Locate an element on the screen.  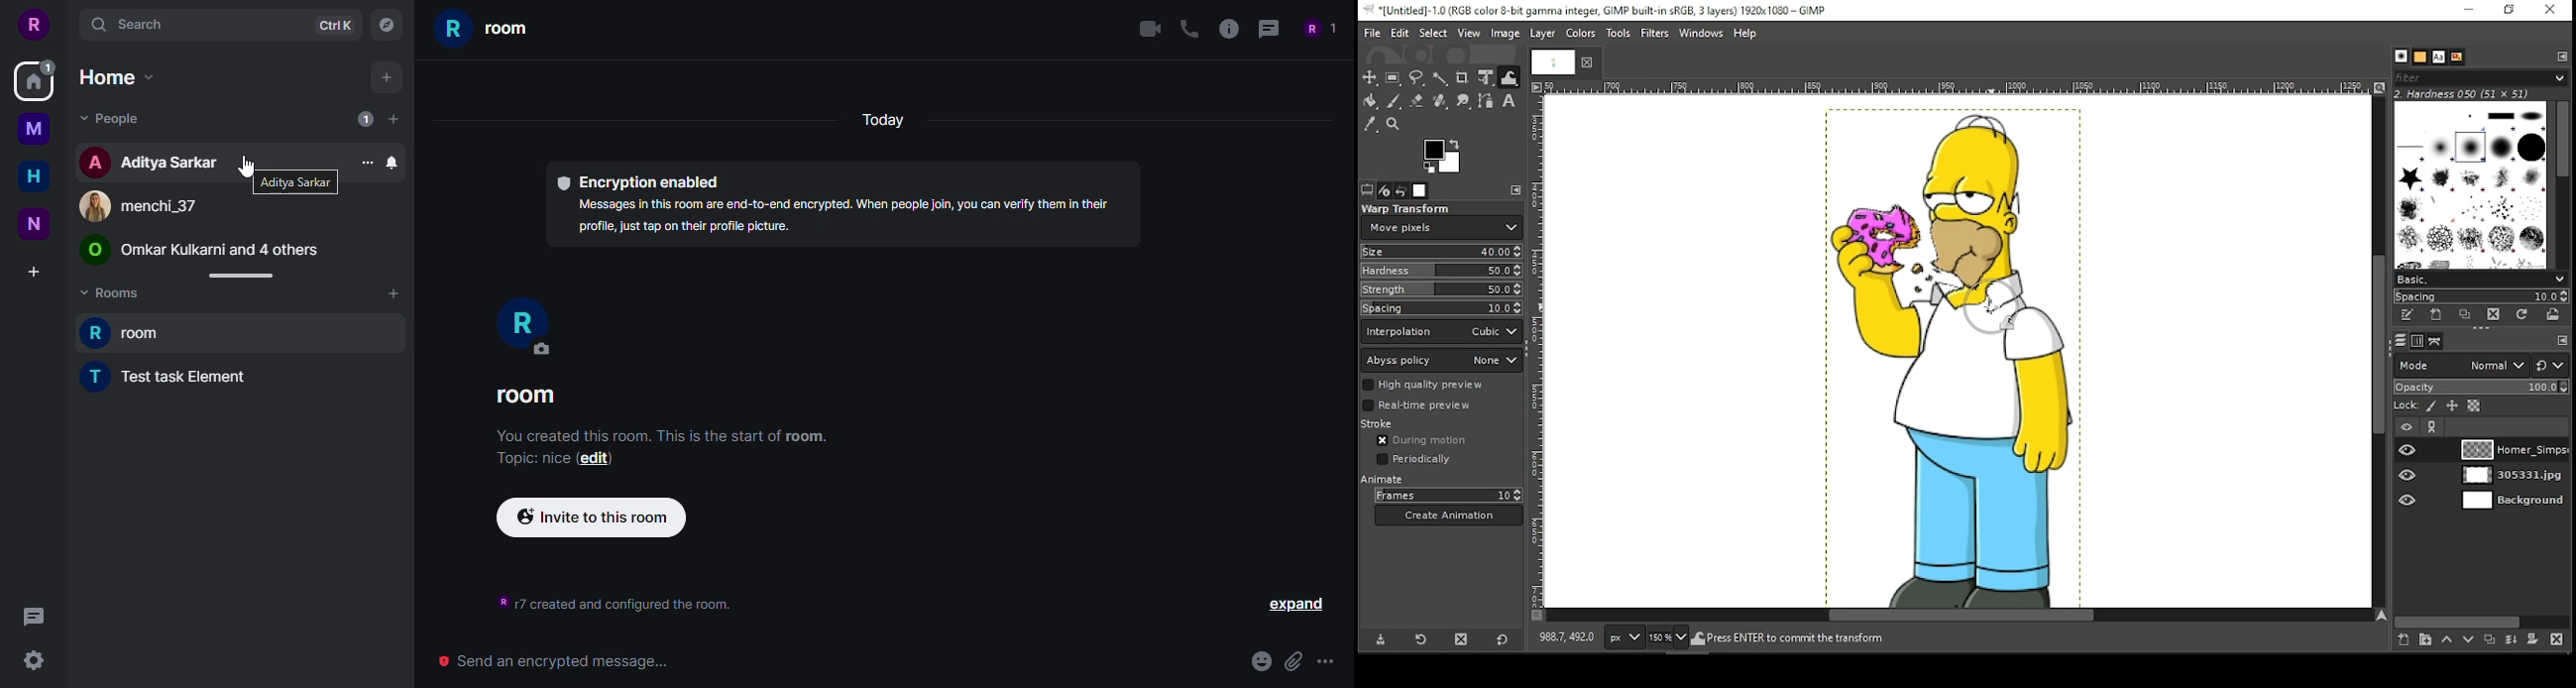
edit toolbar is located at coordinates (1516, 190).